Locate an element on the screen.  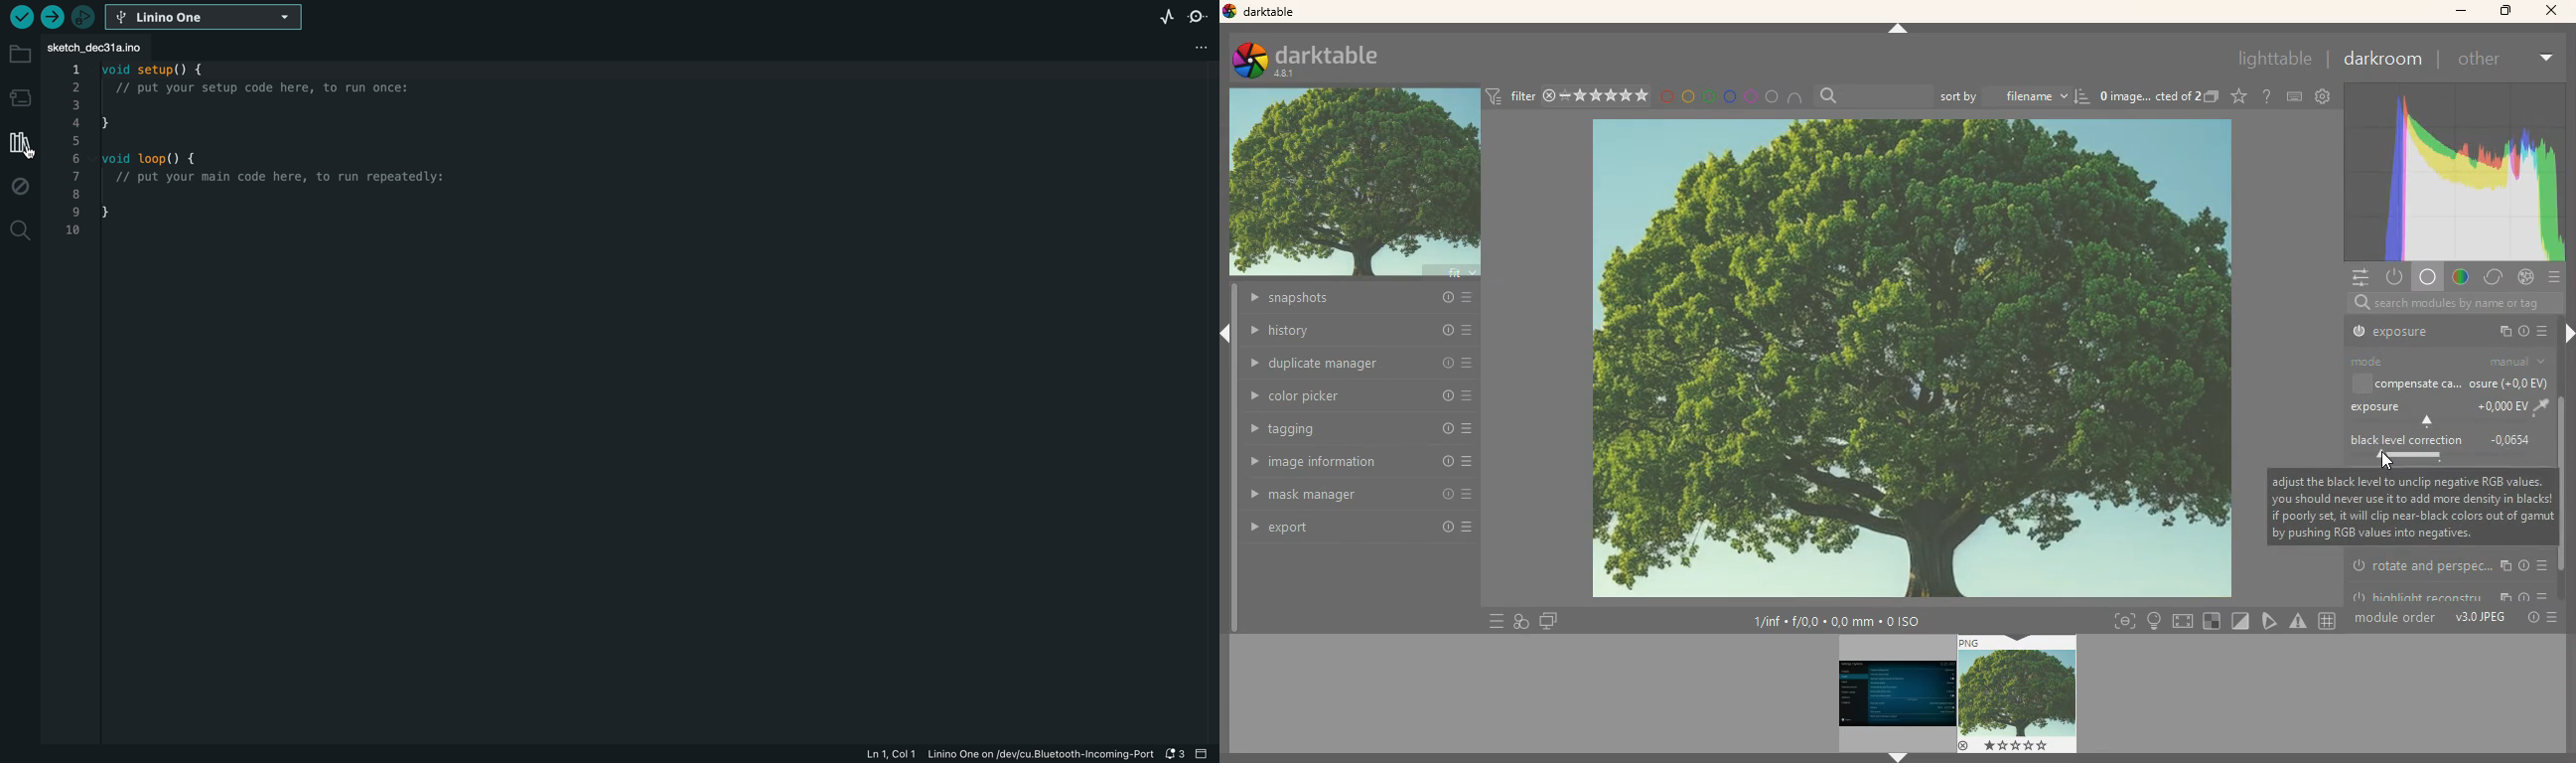
description is located at coordinates (2412, 506).